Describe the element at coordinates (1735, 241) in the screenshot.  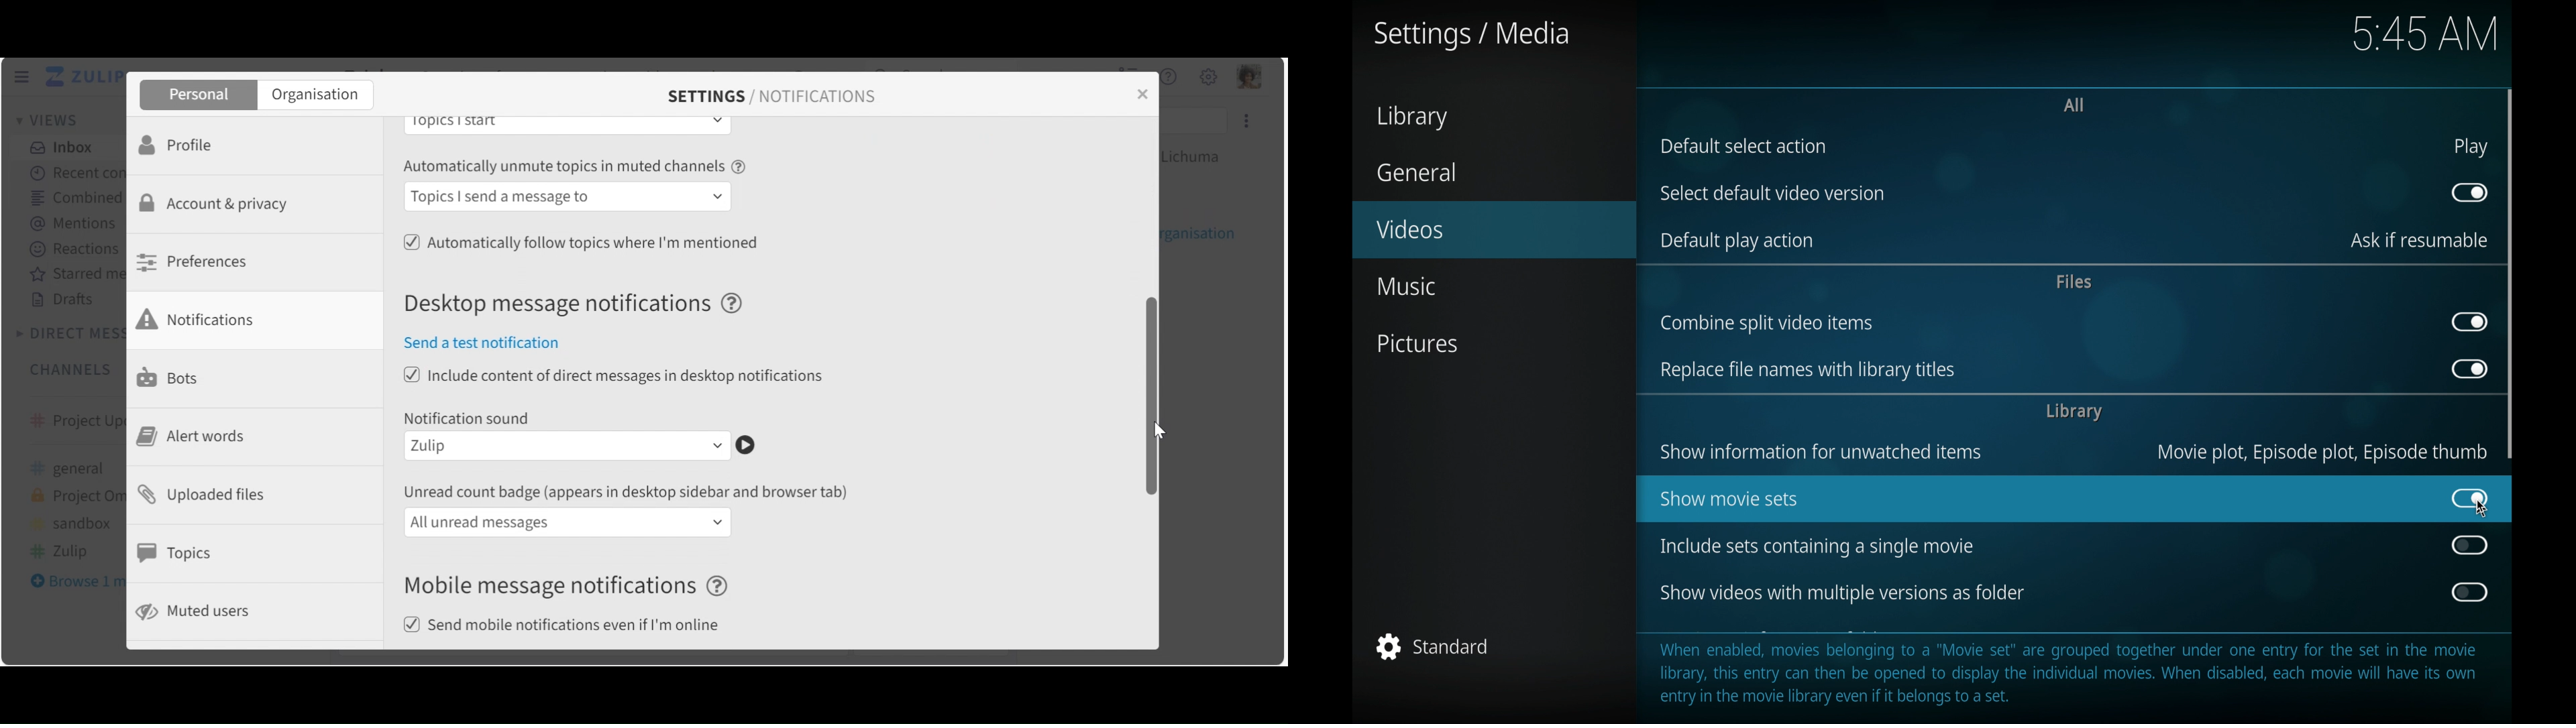
I see `default play action` at that location.